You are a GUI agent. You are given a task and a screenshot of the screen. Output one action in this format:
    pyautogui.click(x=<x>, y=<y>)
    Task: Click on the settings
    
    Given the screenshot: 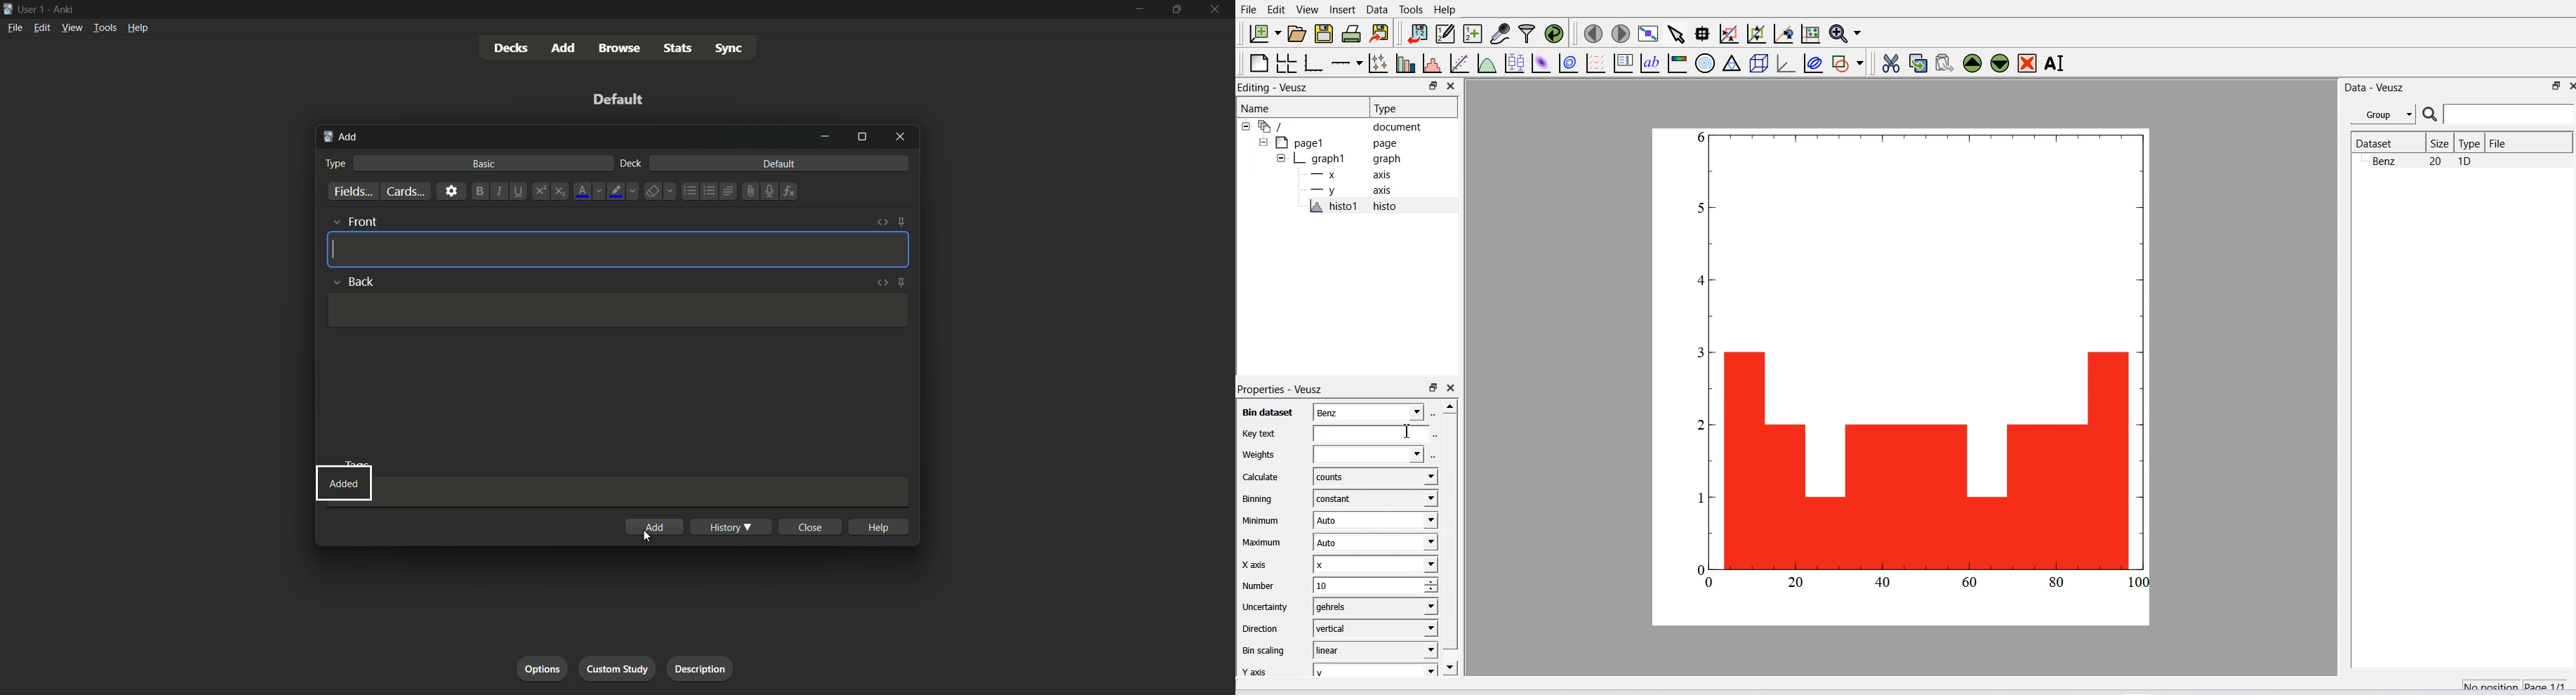 What is the action you would take?
    pyautogui.click(x=450, y=191)
    